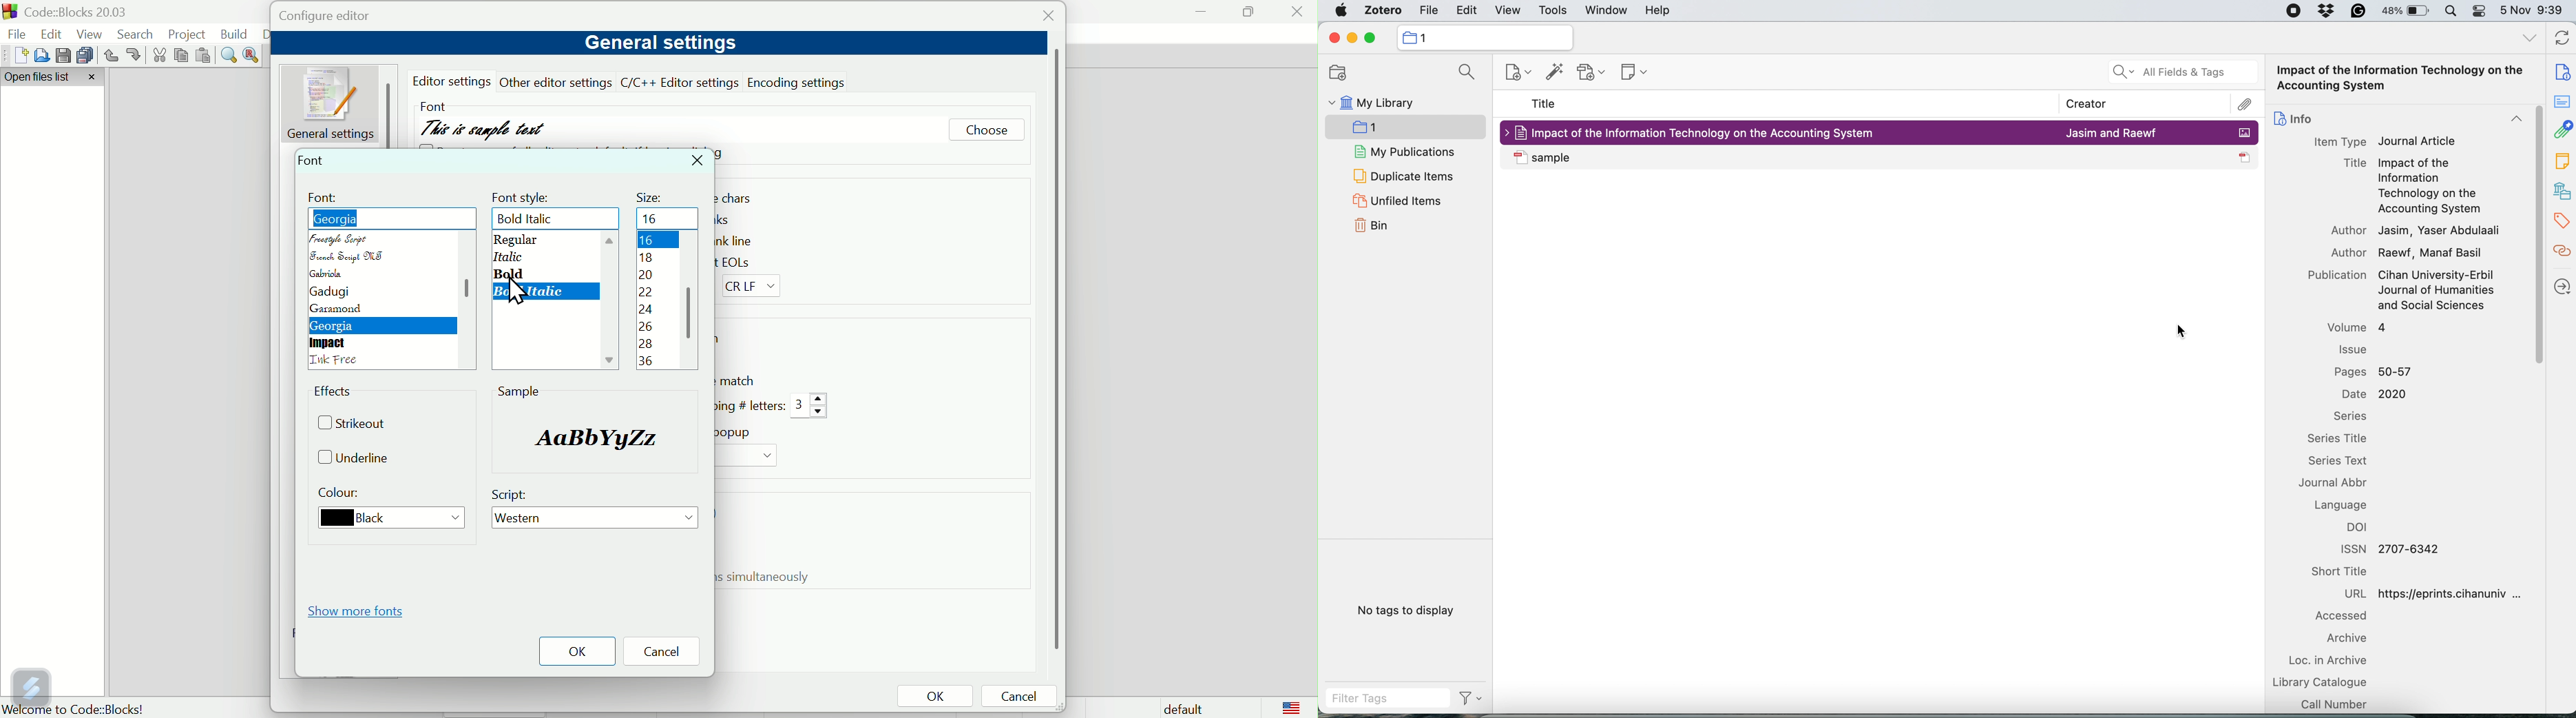  Describe the element at coordinates (2343, 505) in the screenshot. I see `language` at that location.